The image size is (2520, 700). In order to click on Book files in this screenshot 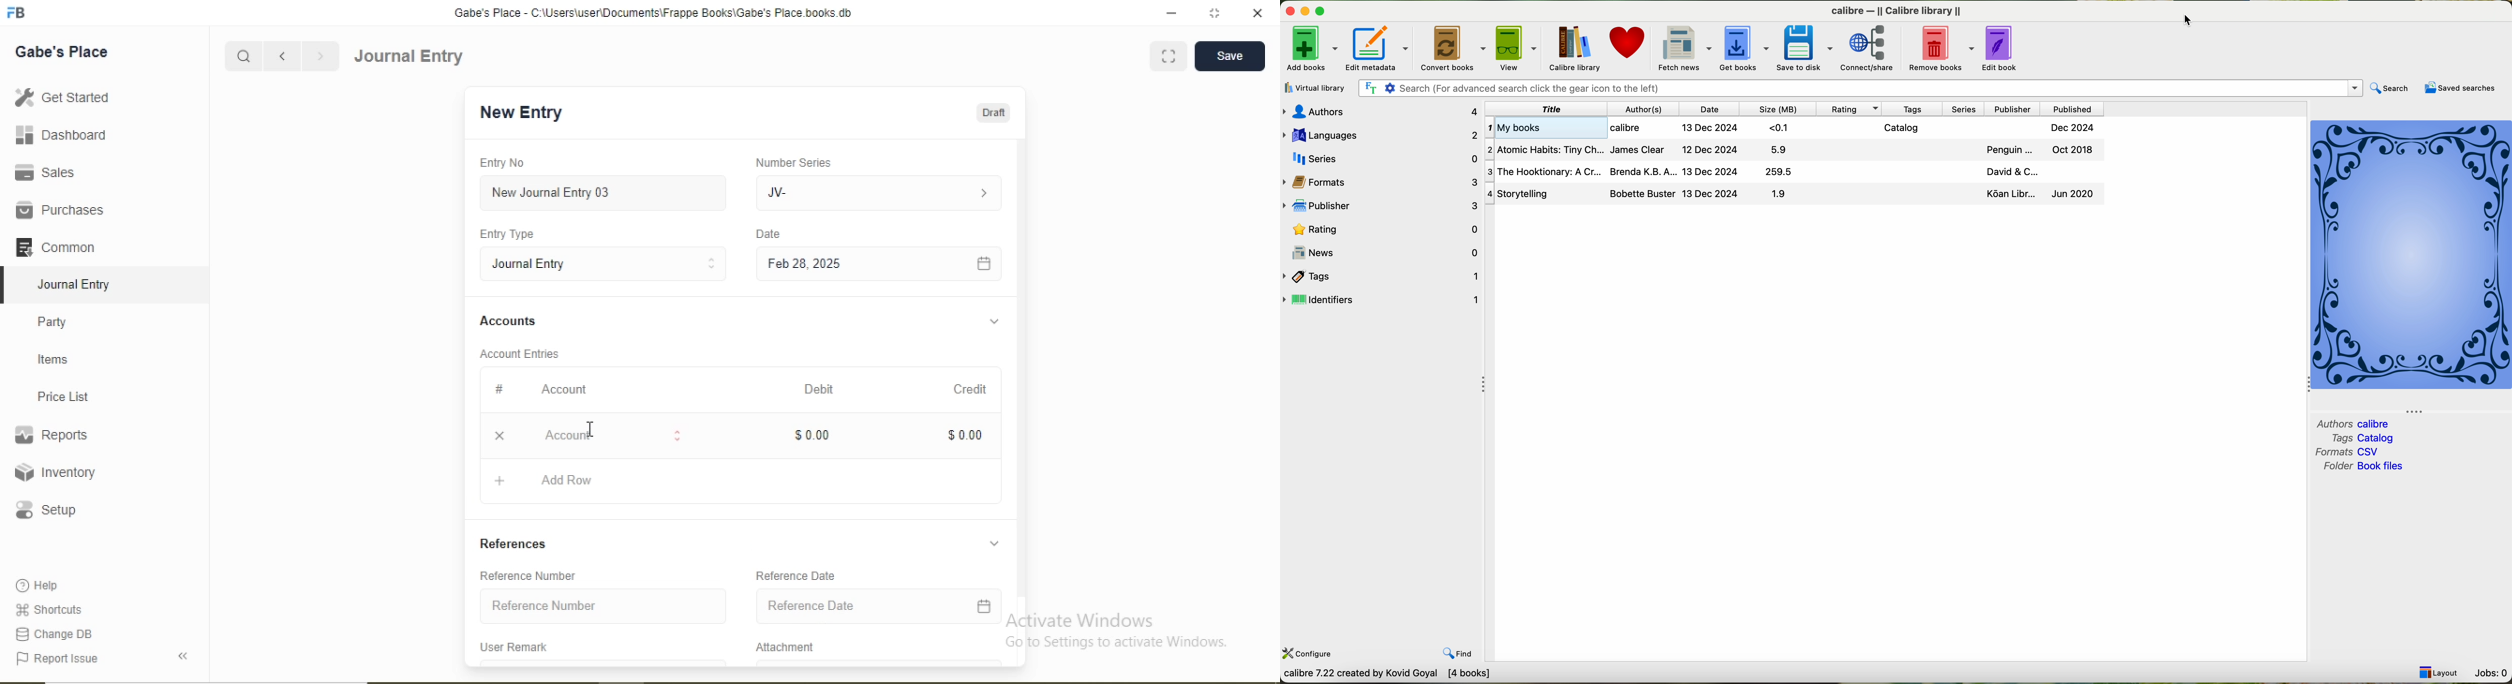, I will do `click(2384, 466)`.